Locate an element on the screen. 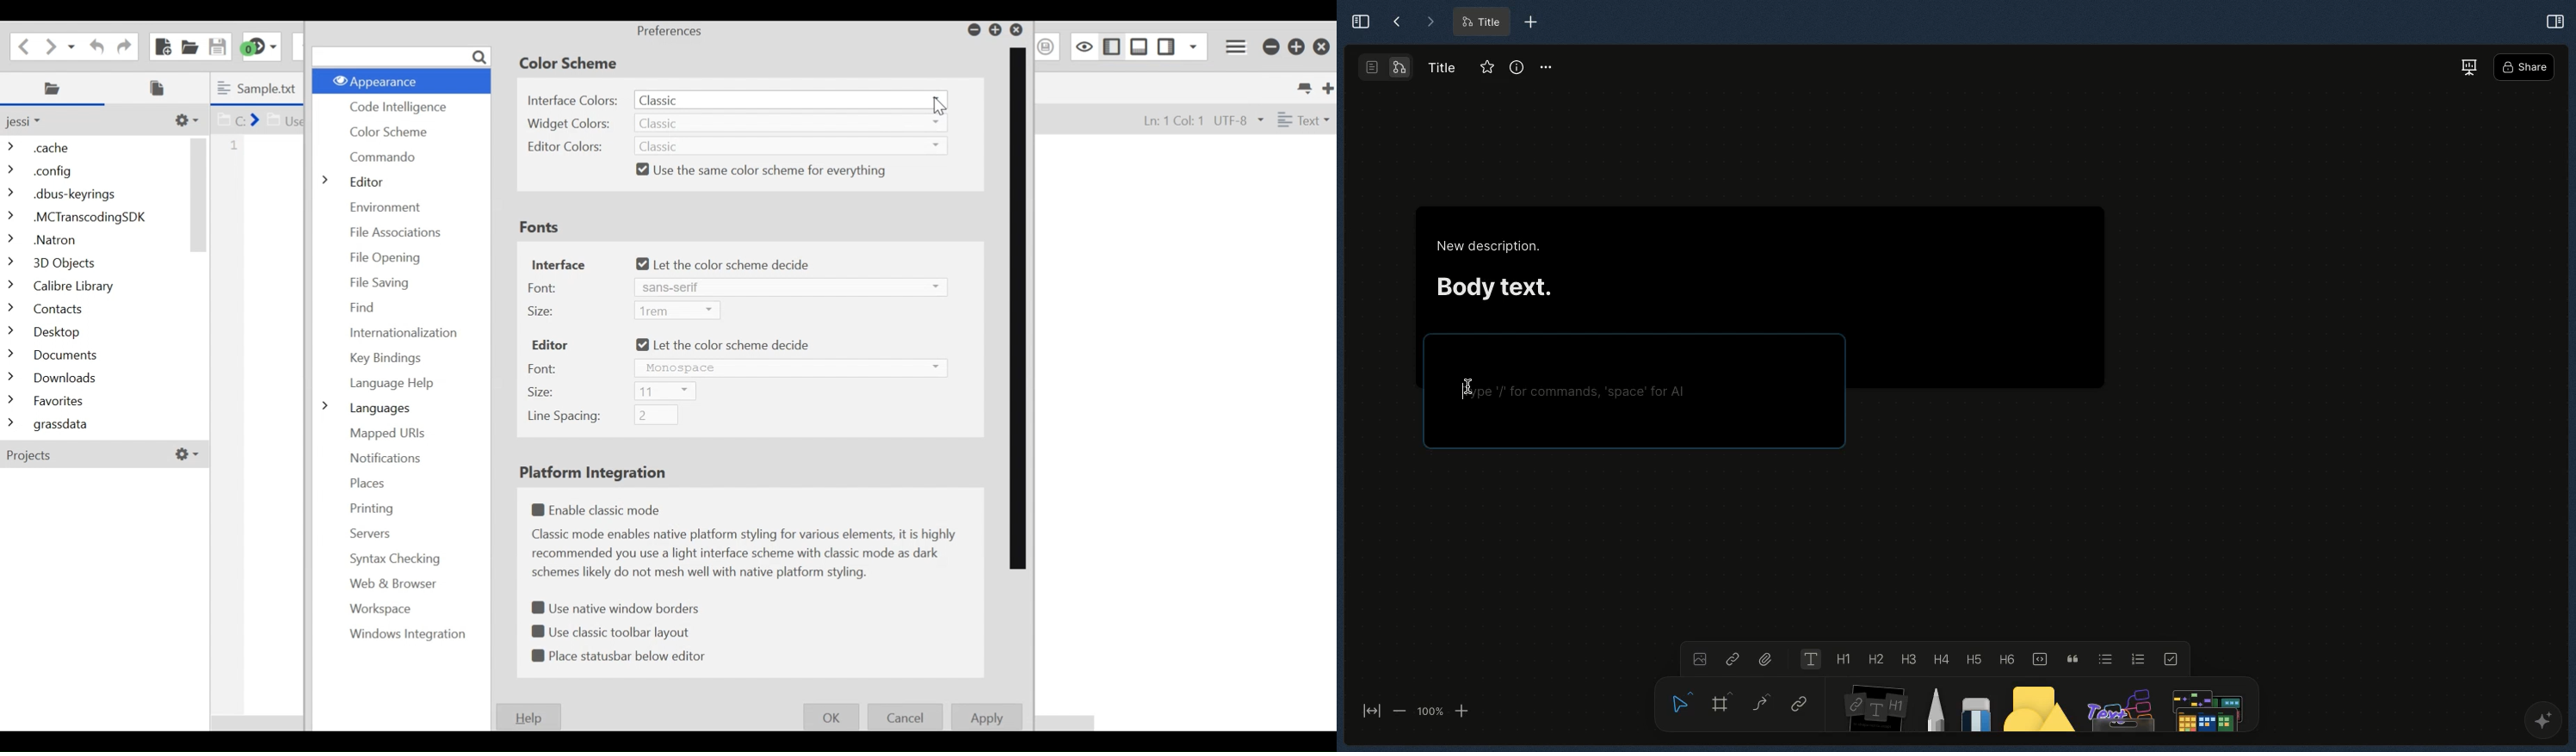  Note is located at coordinates (1872, 705).